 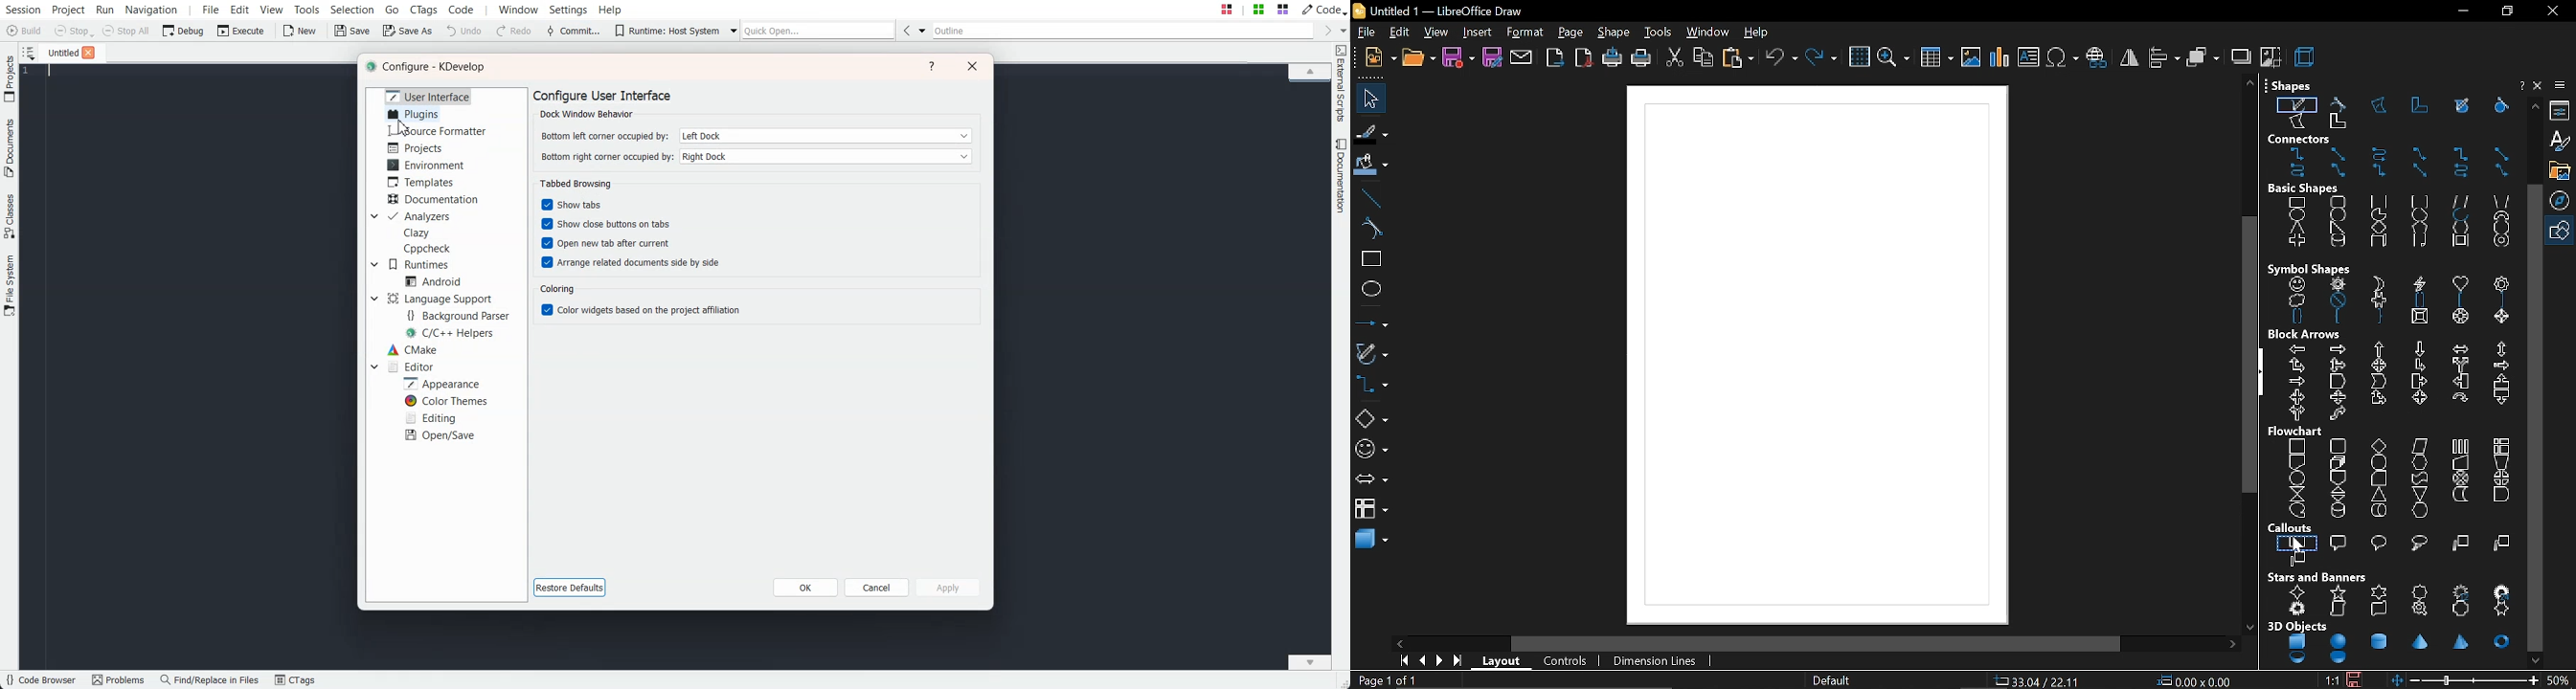 What do you see at coordinates (2294, 494) in the screenshot?
I see `collate` at bounding box center [2294, 494].